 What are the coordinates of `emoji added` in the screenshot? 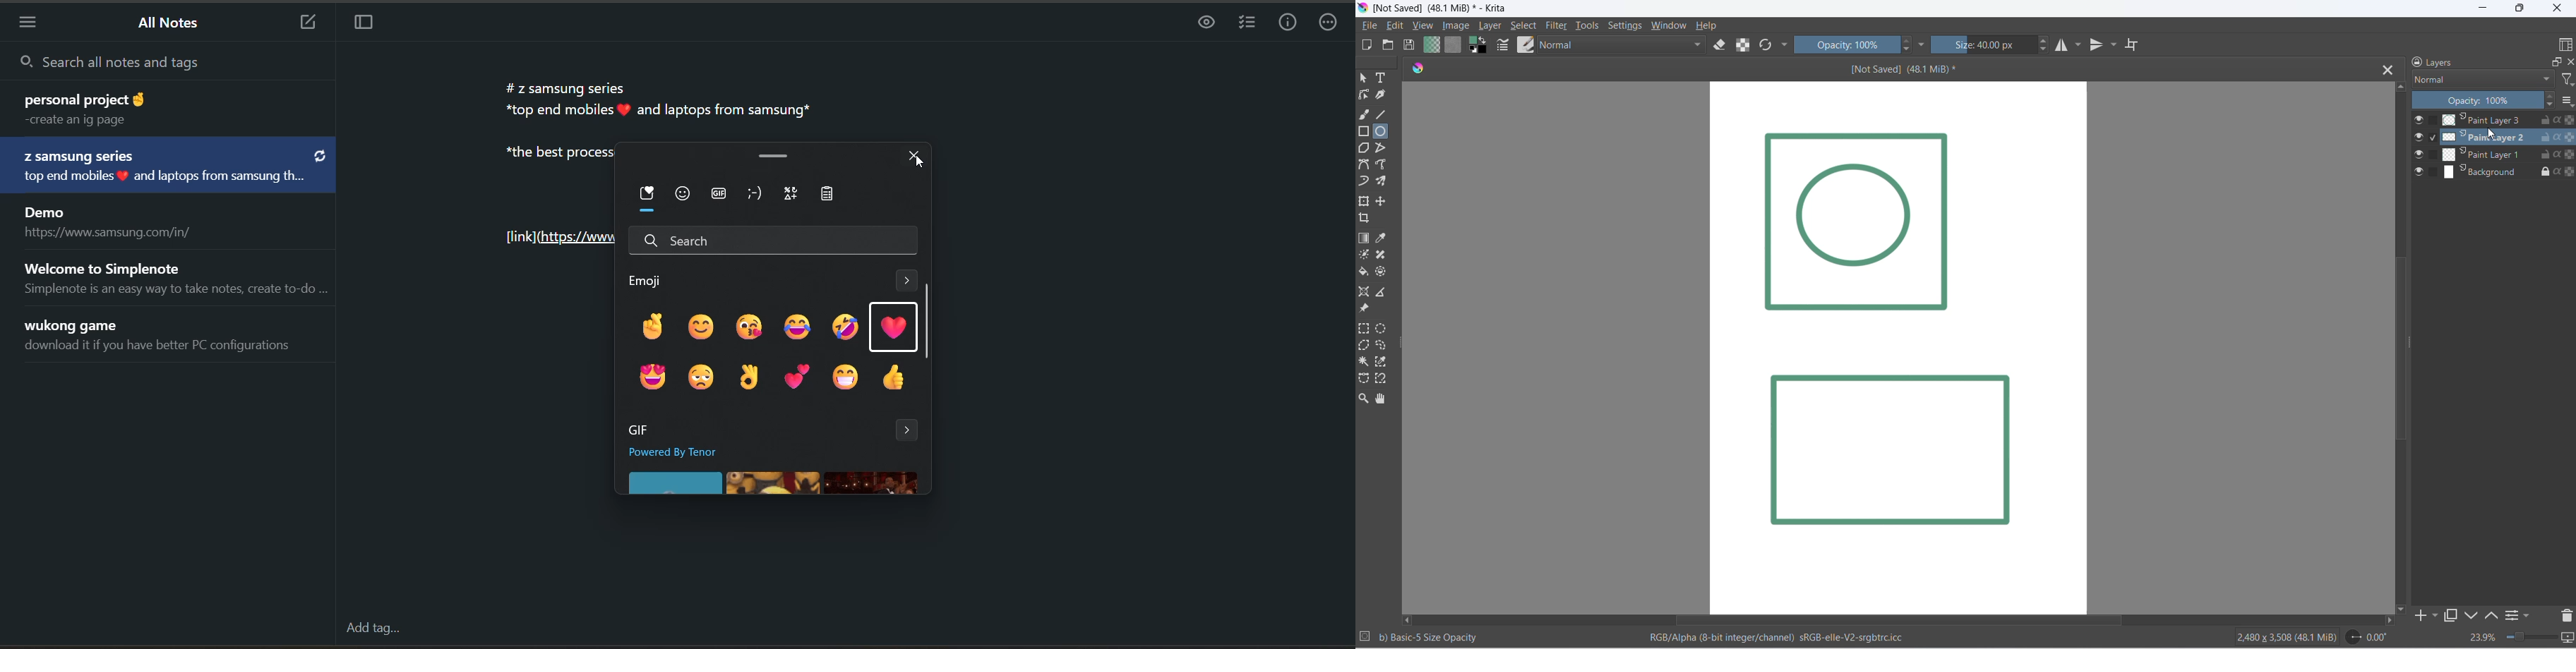 It's located at (625, 110).